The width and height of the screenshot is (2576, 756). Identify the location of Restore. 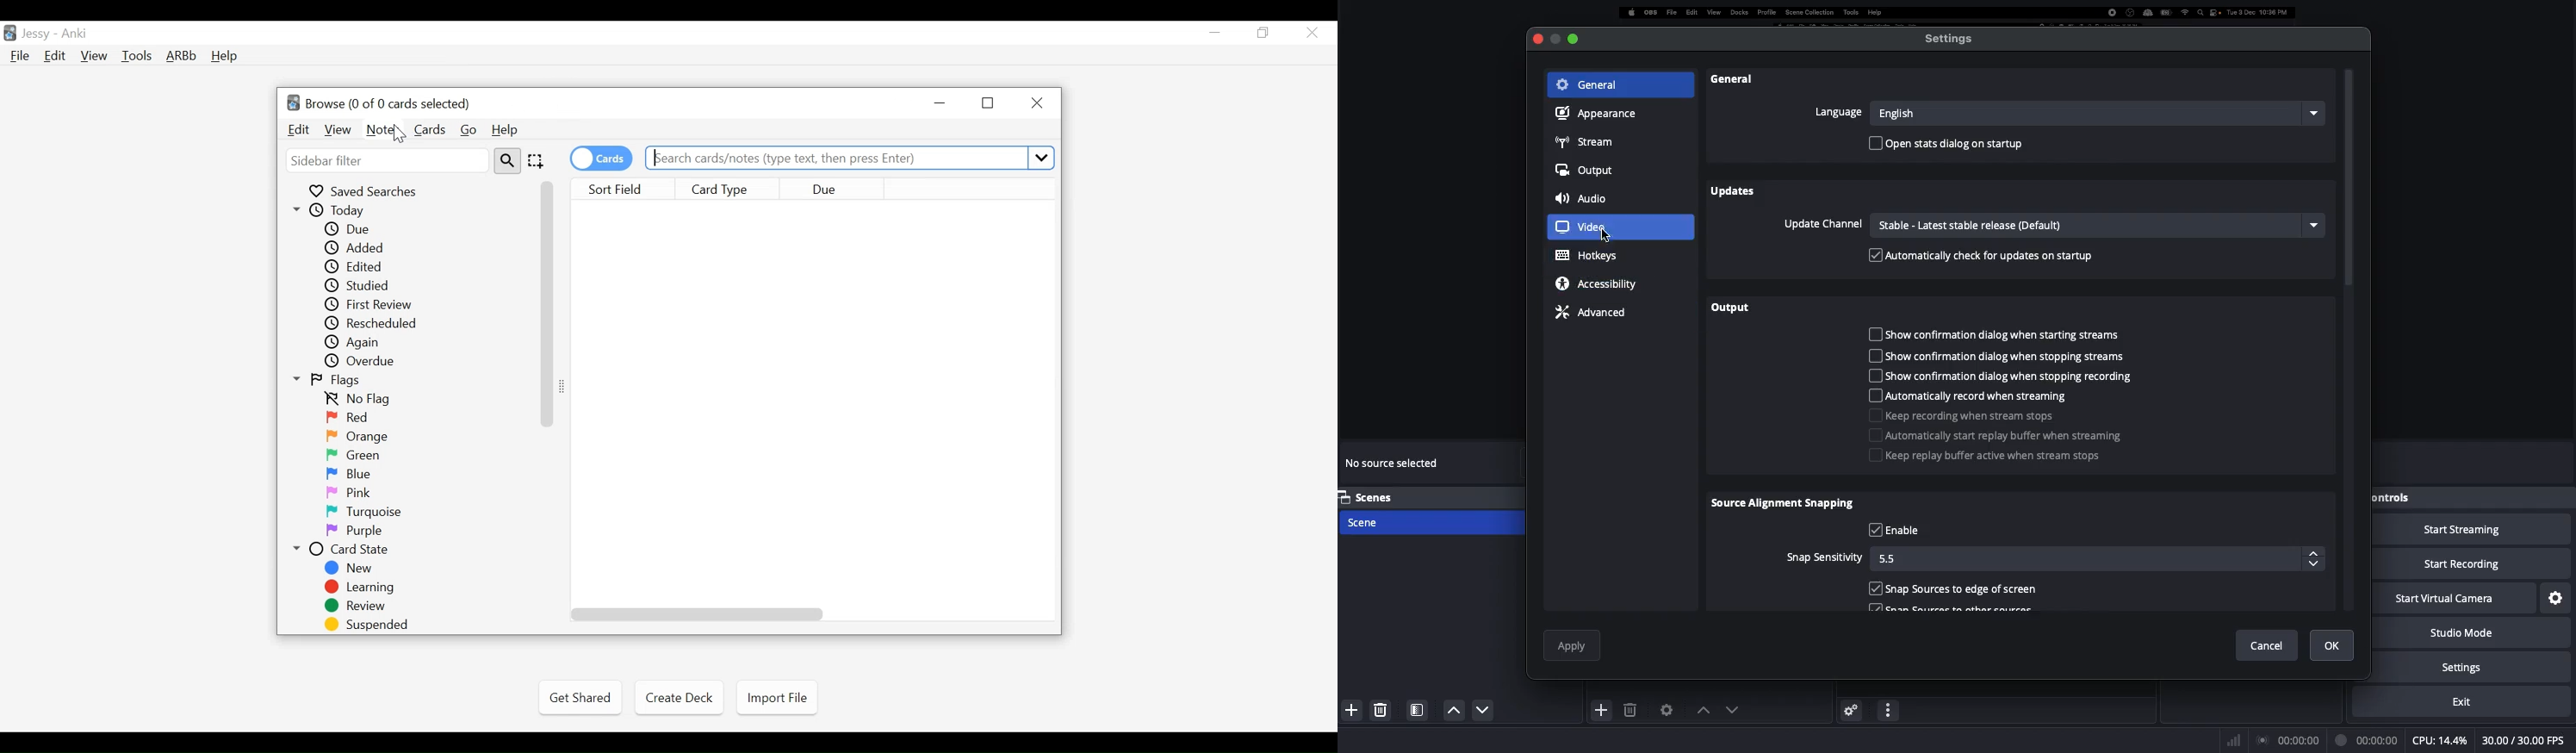
(1264, 33).